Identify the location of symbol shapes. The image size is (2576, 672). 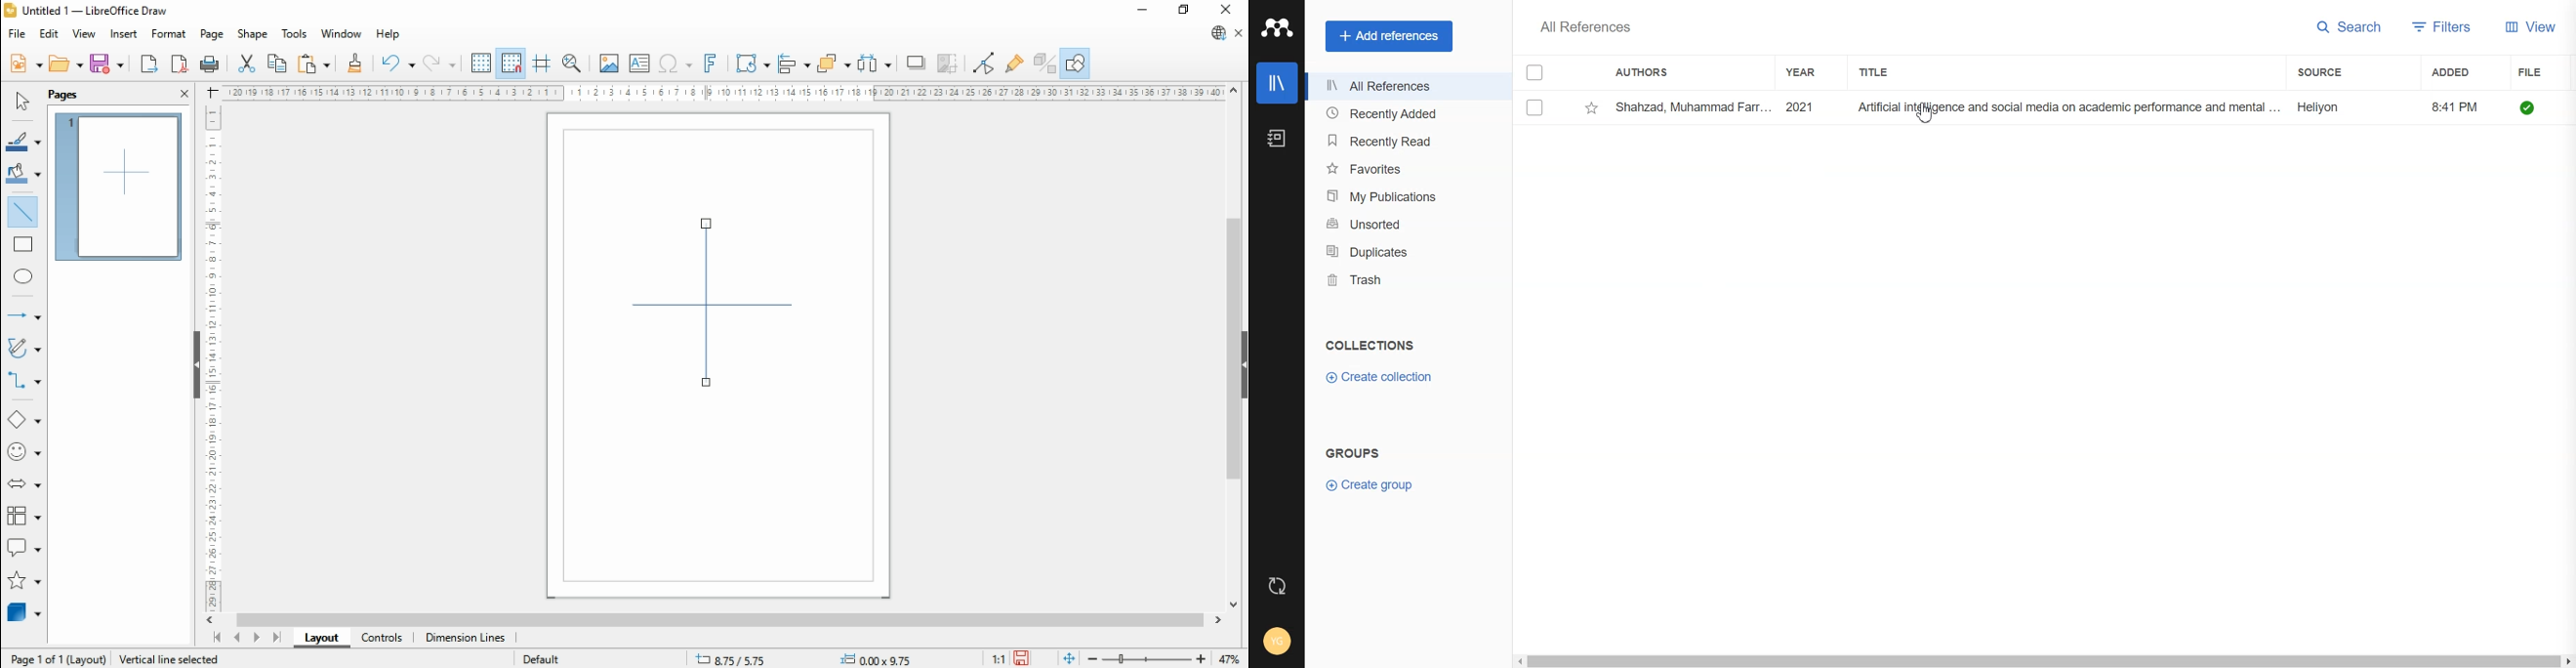
(23, 452).